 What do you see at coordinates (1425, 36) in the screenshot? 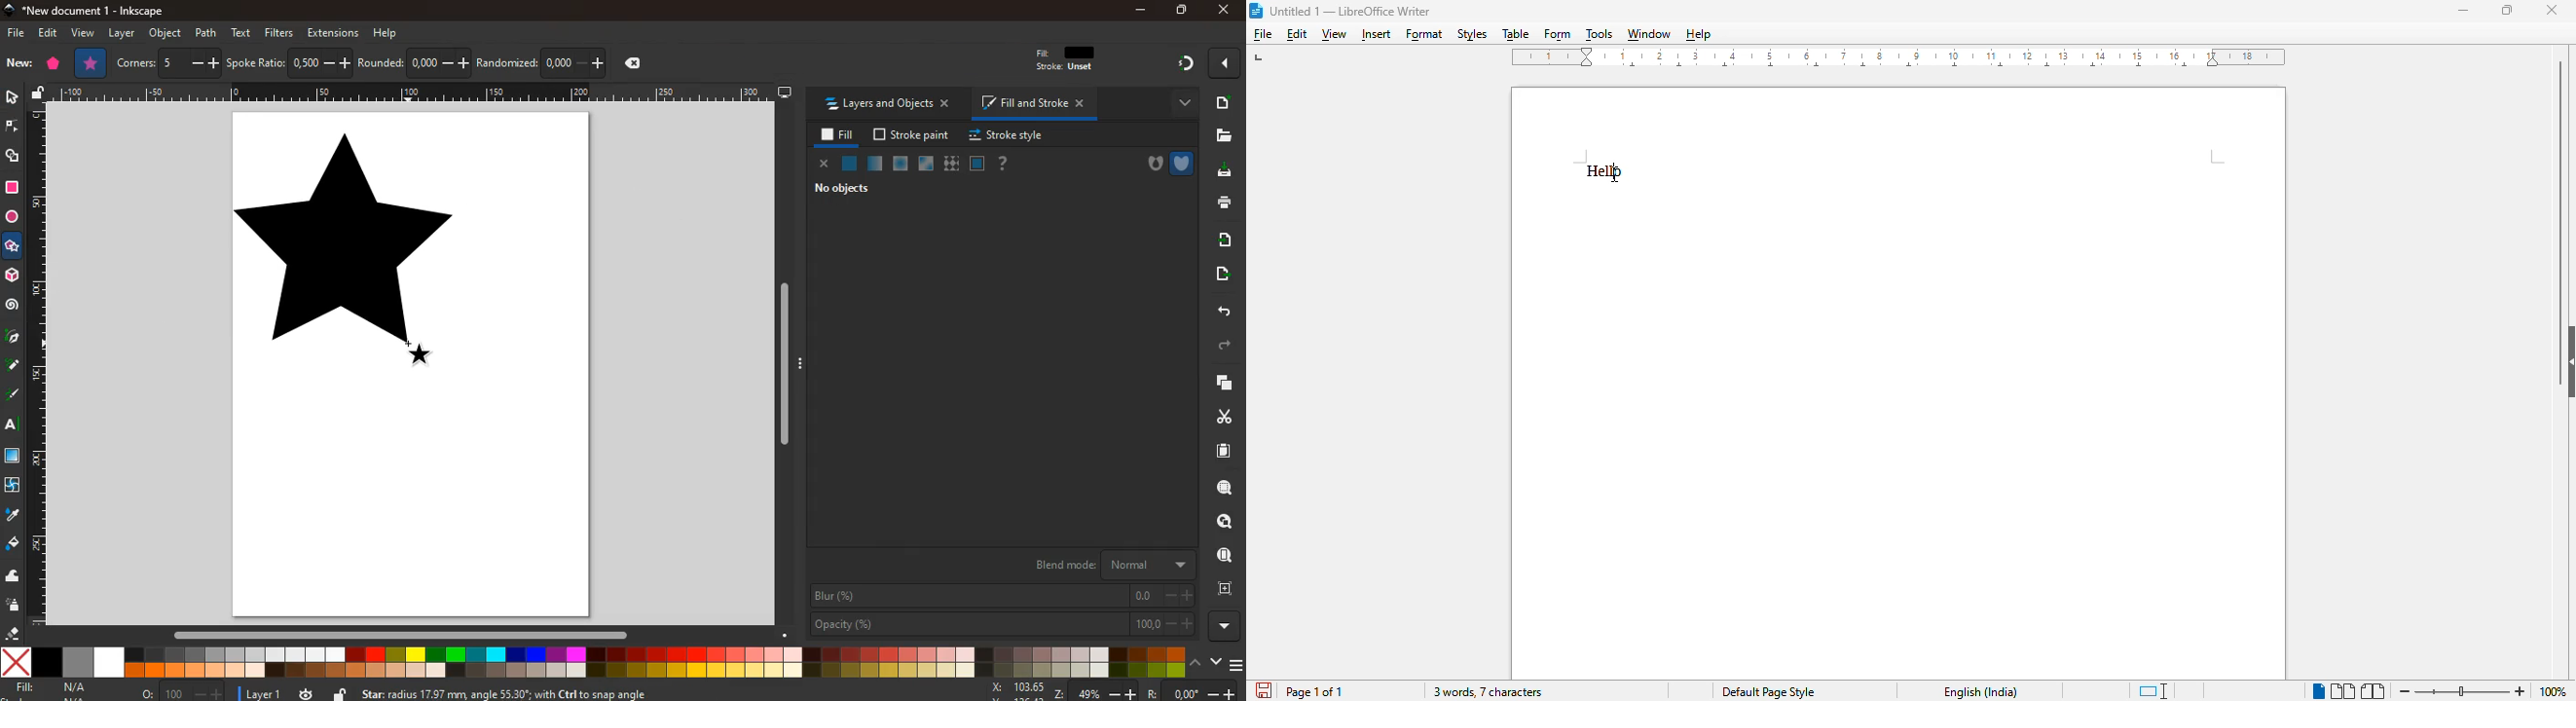
I see `format` at bounding box center [1425, 36].